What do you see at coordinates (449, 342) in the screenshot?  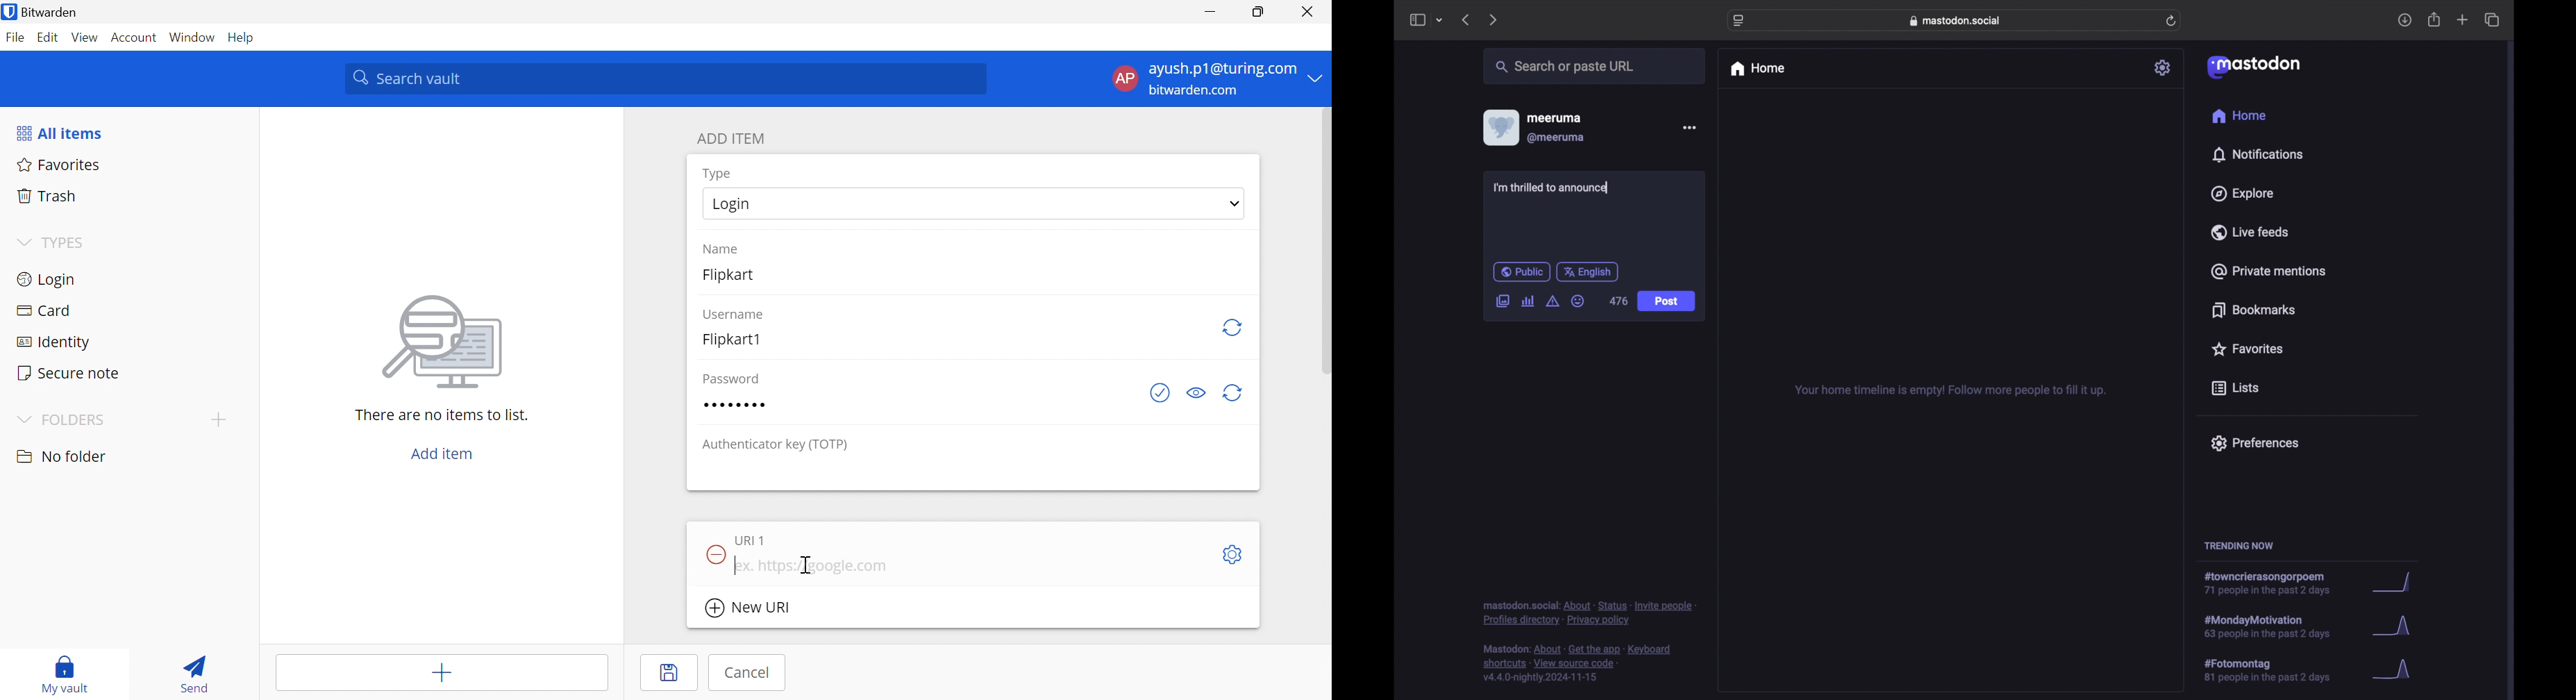 I see `image` at bounding box center [449, 342].